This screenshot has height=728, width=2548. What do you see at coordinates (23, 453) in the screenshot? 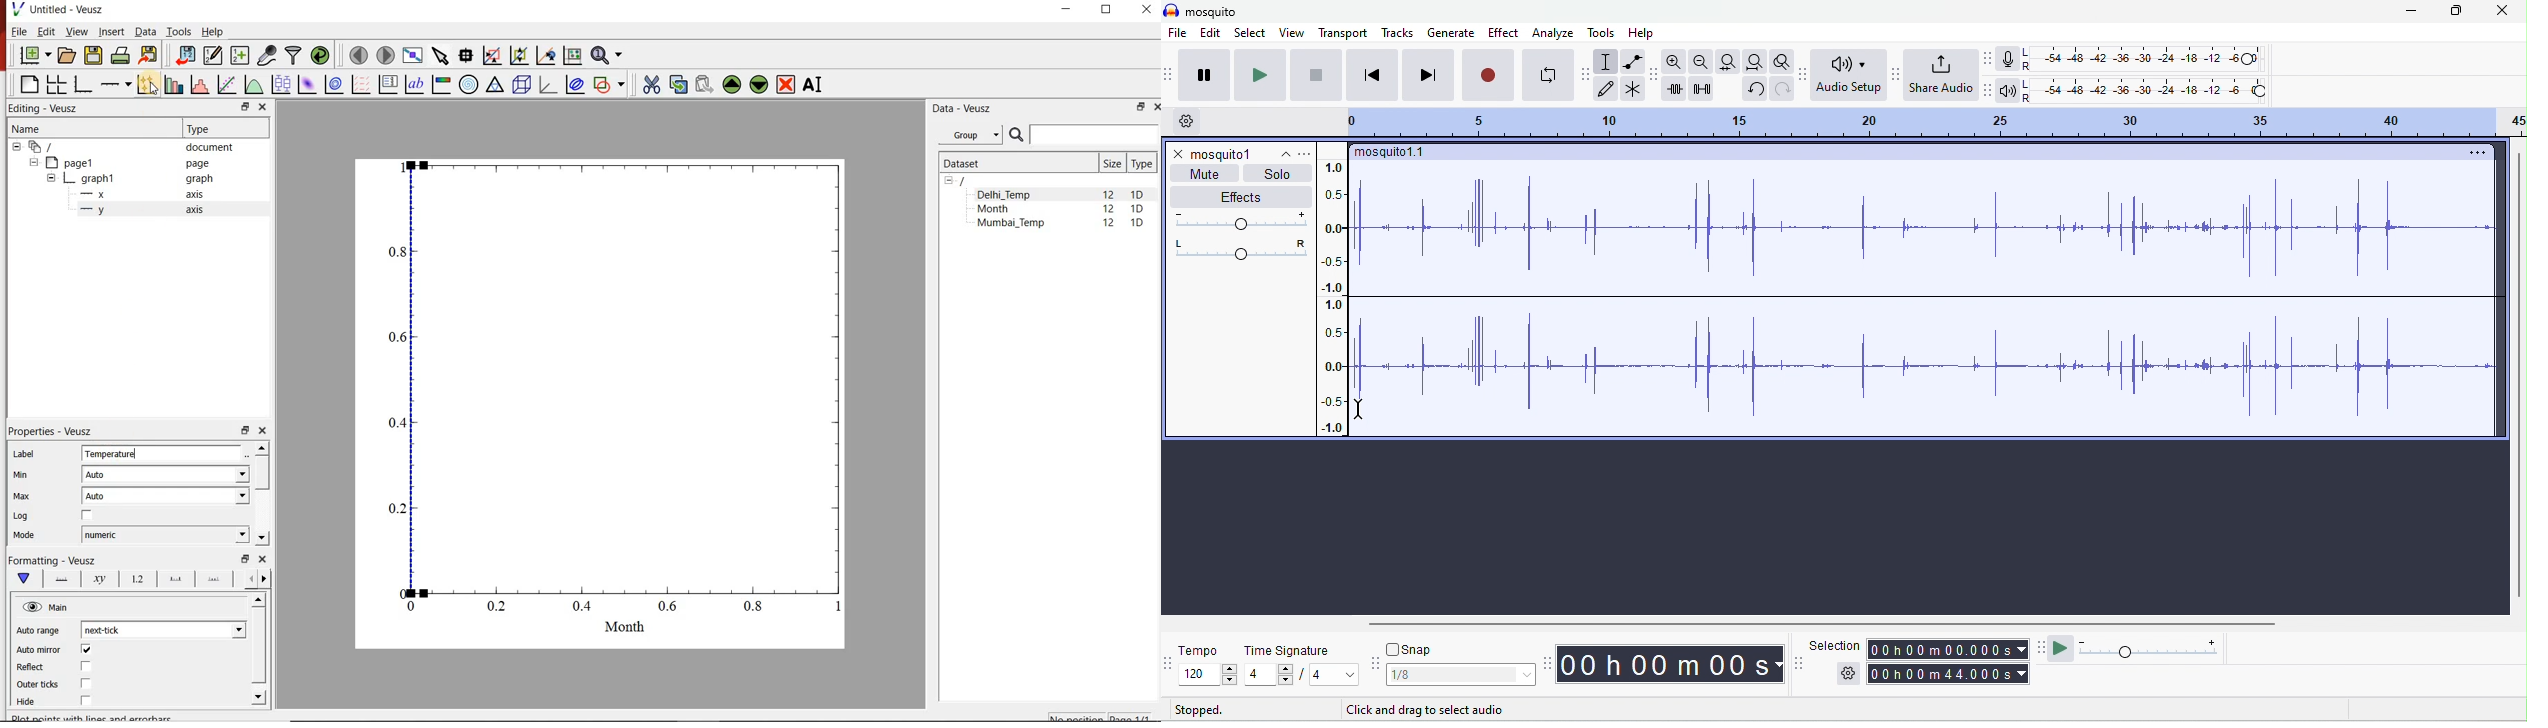
I see `Label` at bounding box center [23, 453].